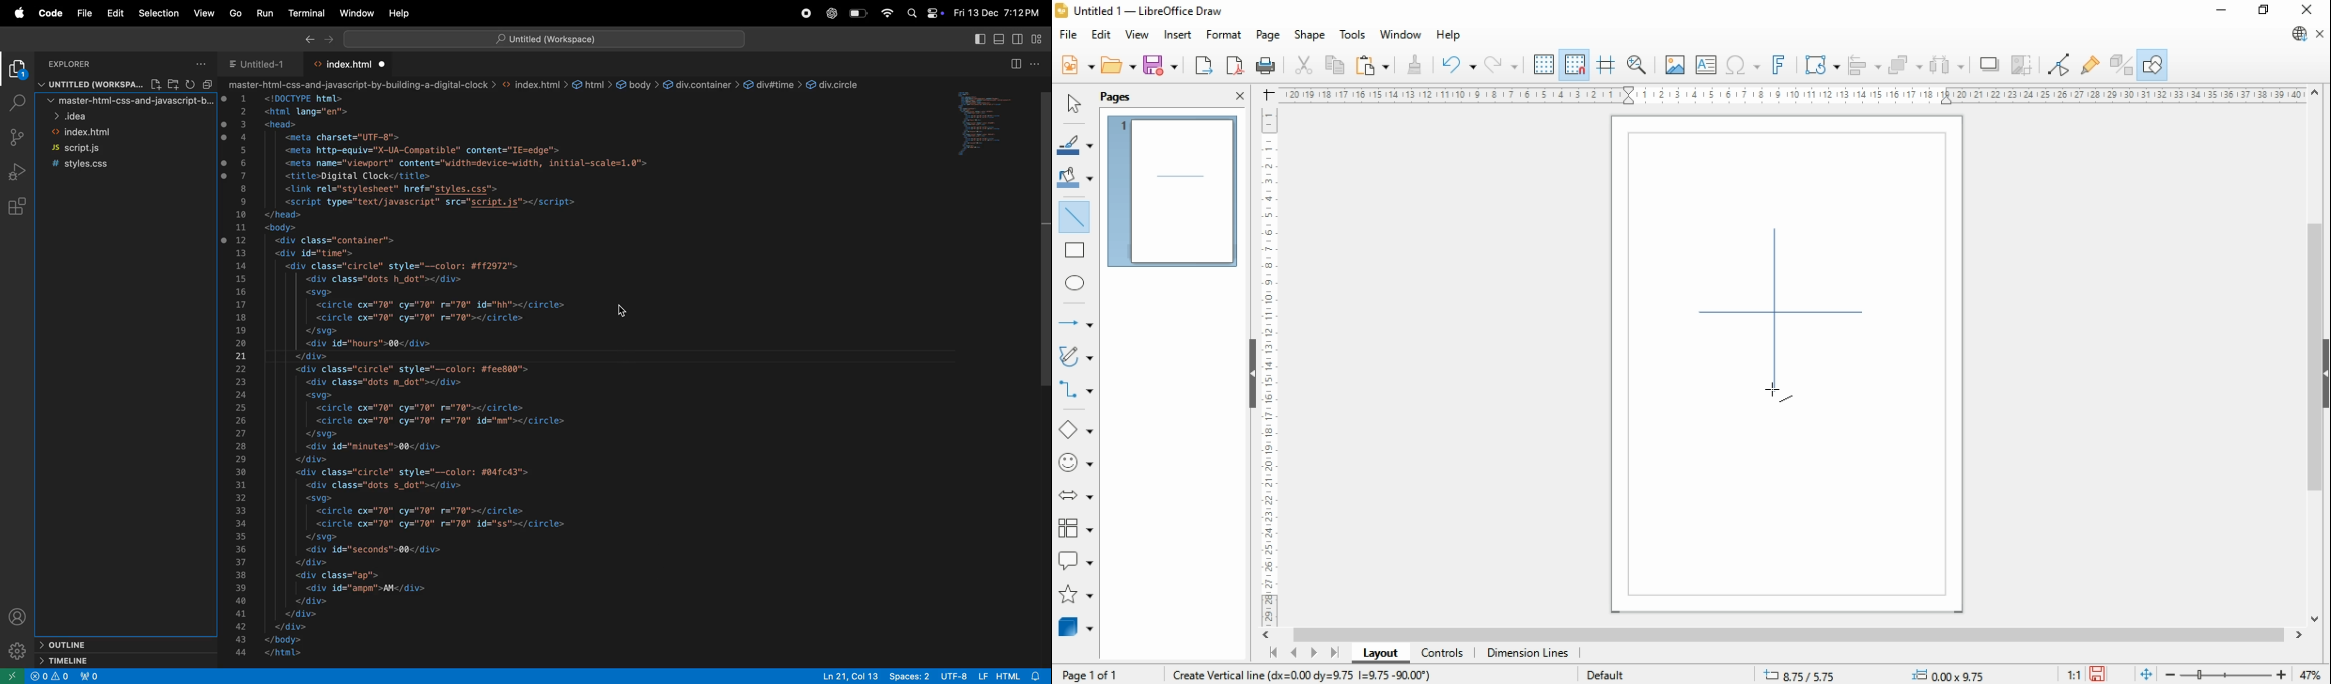 The height and width of the screenshot is (700, 2352). What do you see at coordinates (21, 619) in the screenshot?
I see `profile` at bounding box center [21, 619].